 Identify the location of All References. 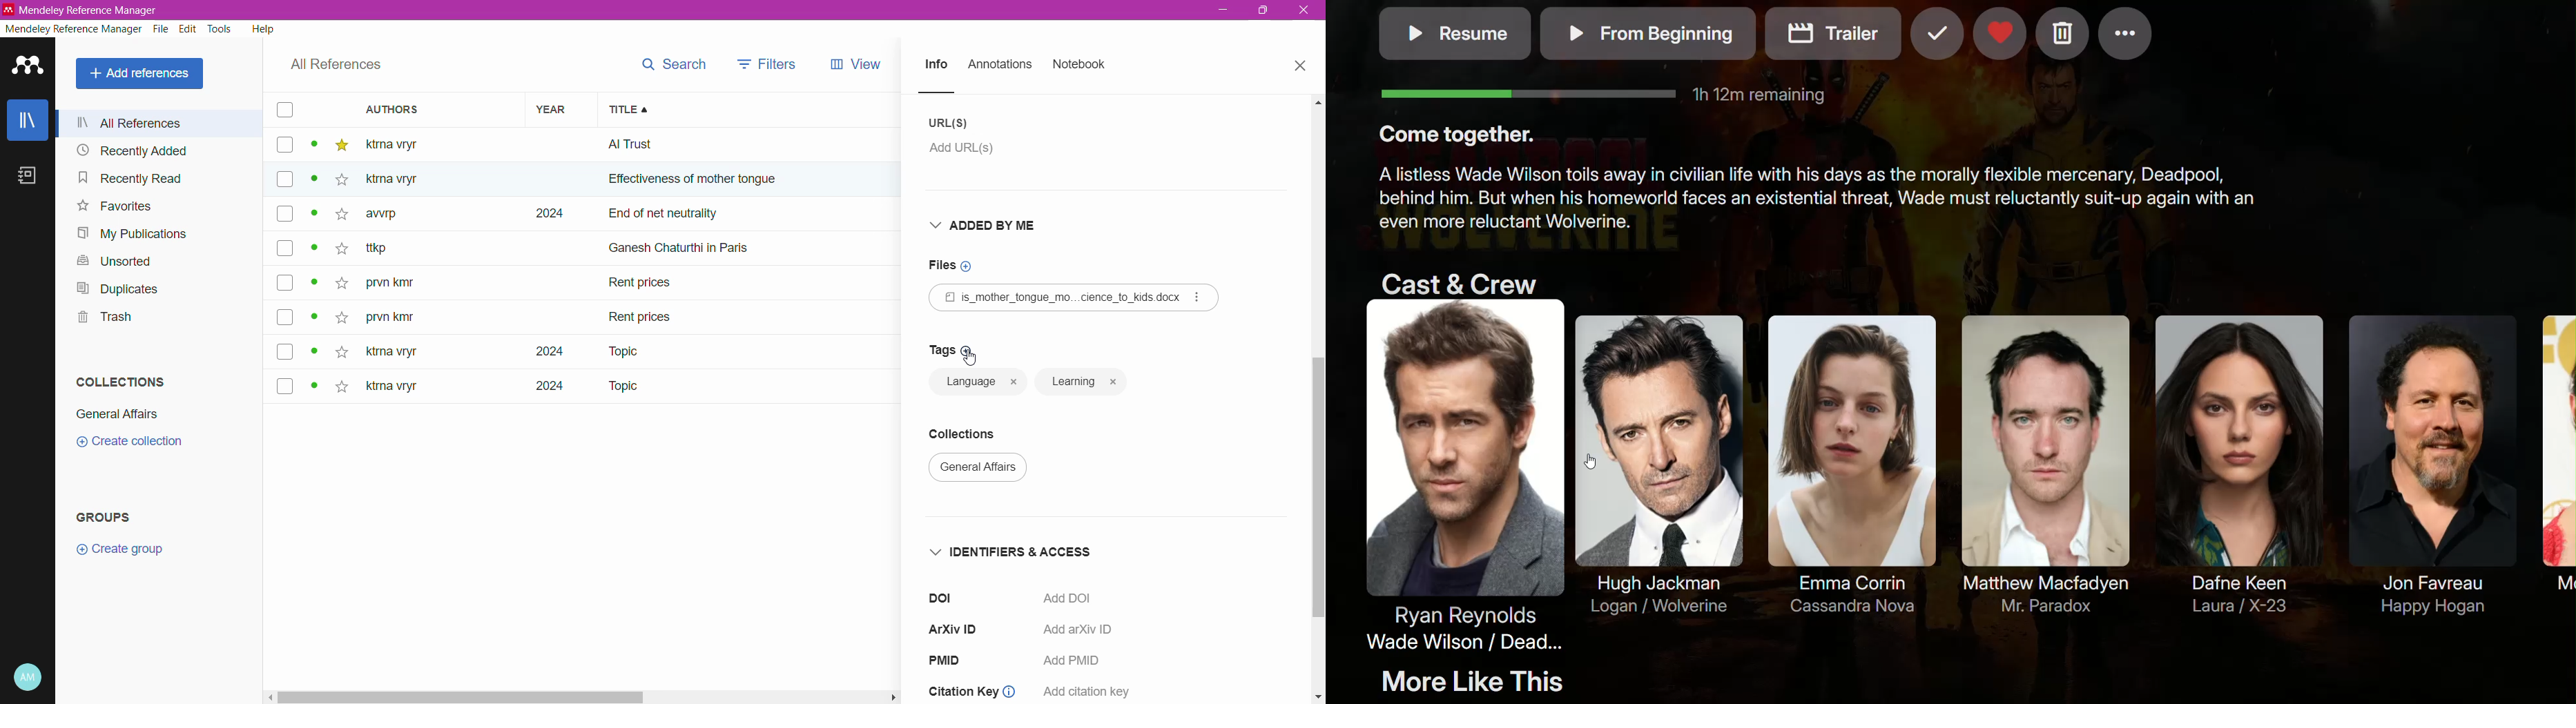
(336, 65).